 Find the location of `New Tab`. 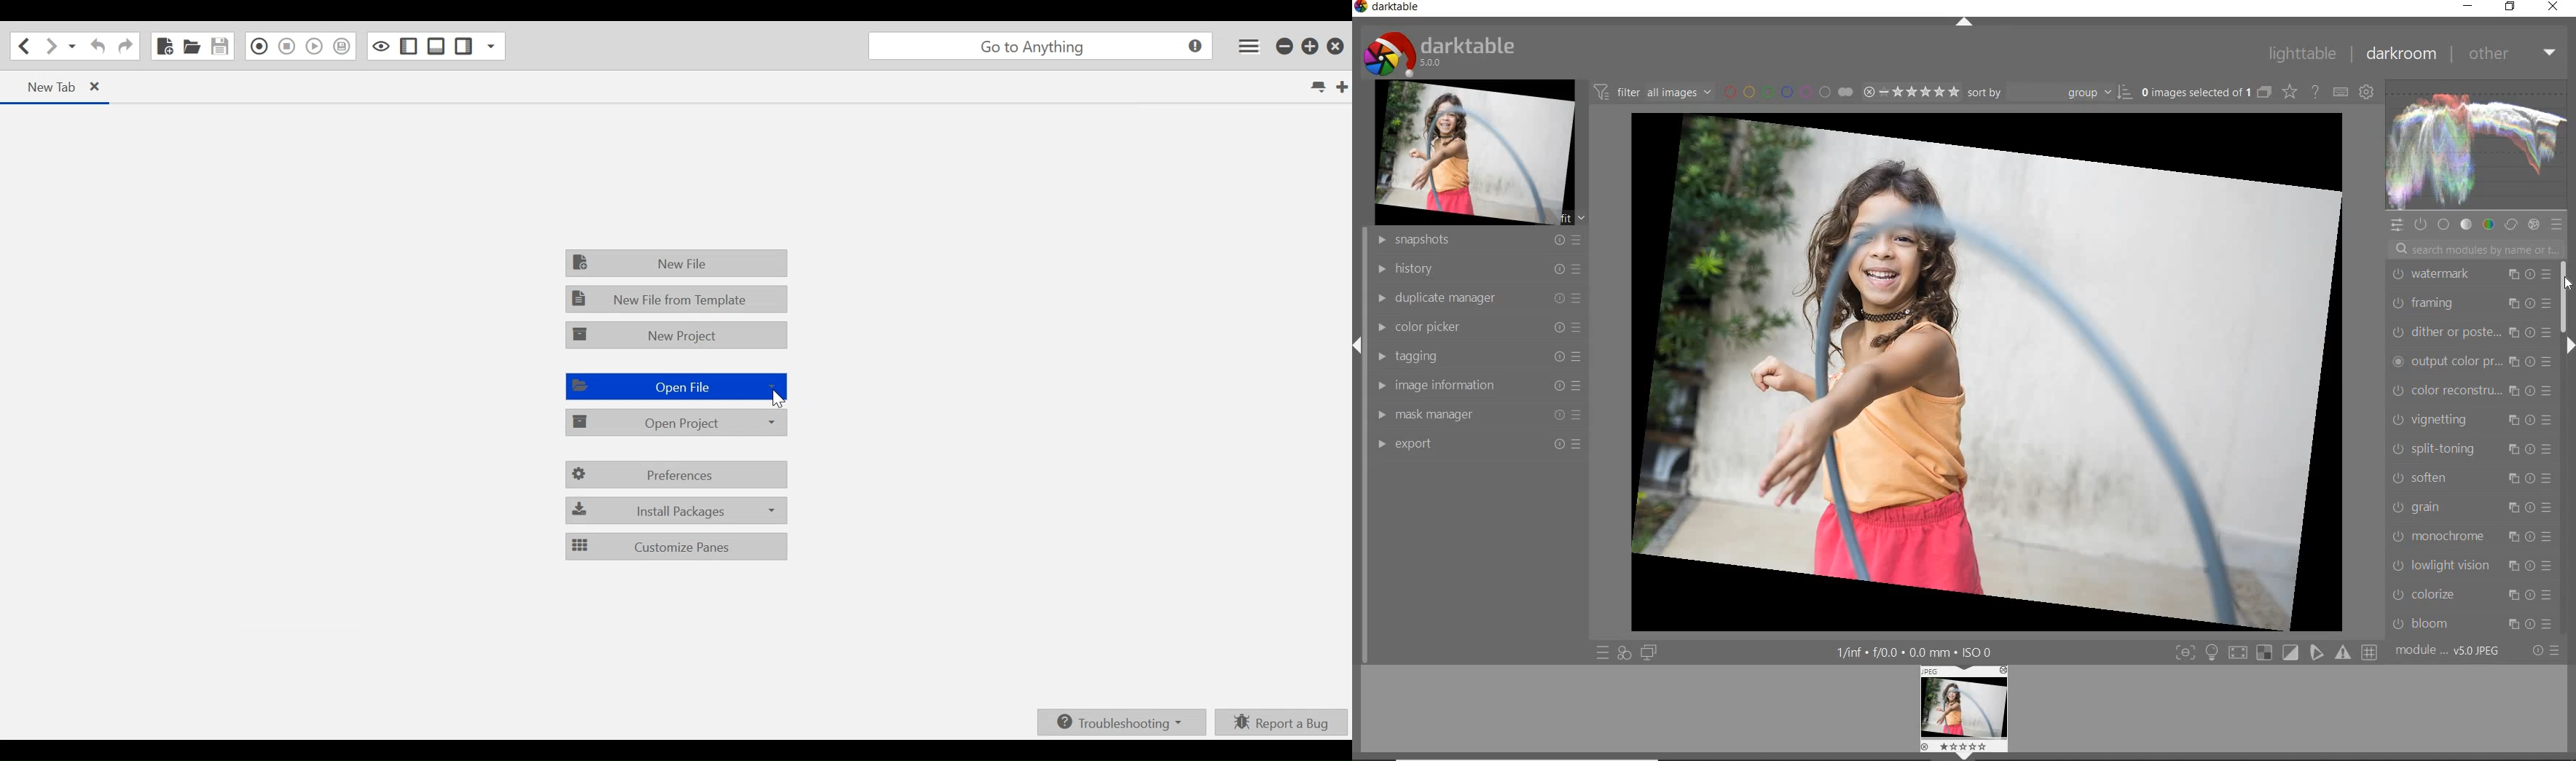

New Tab is located at coordinates (1337, 85).